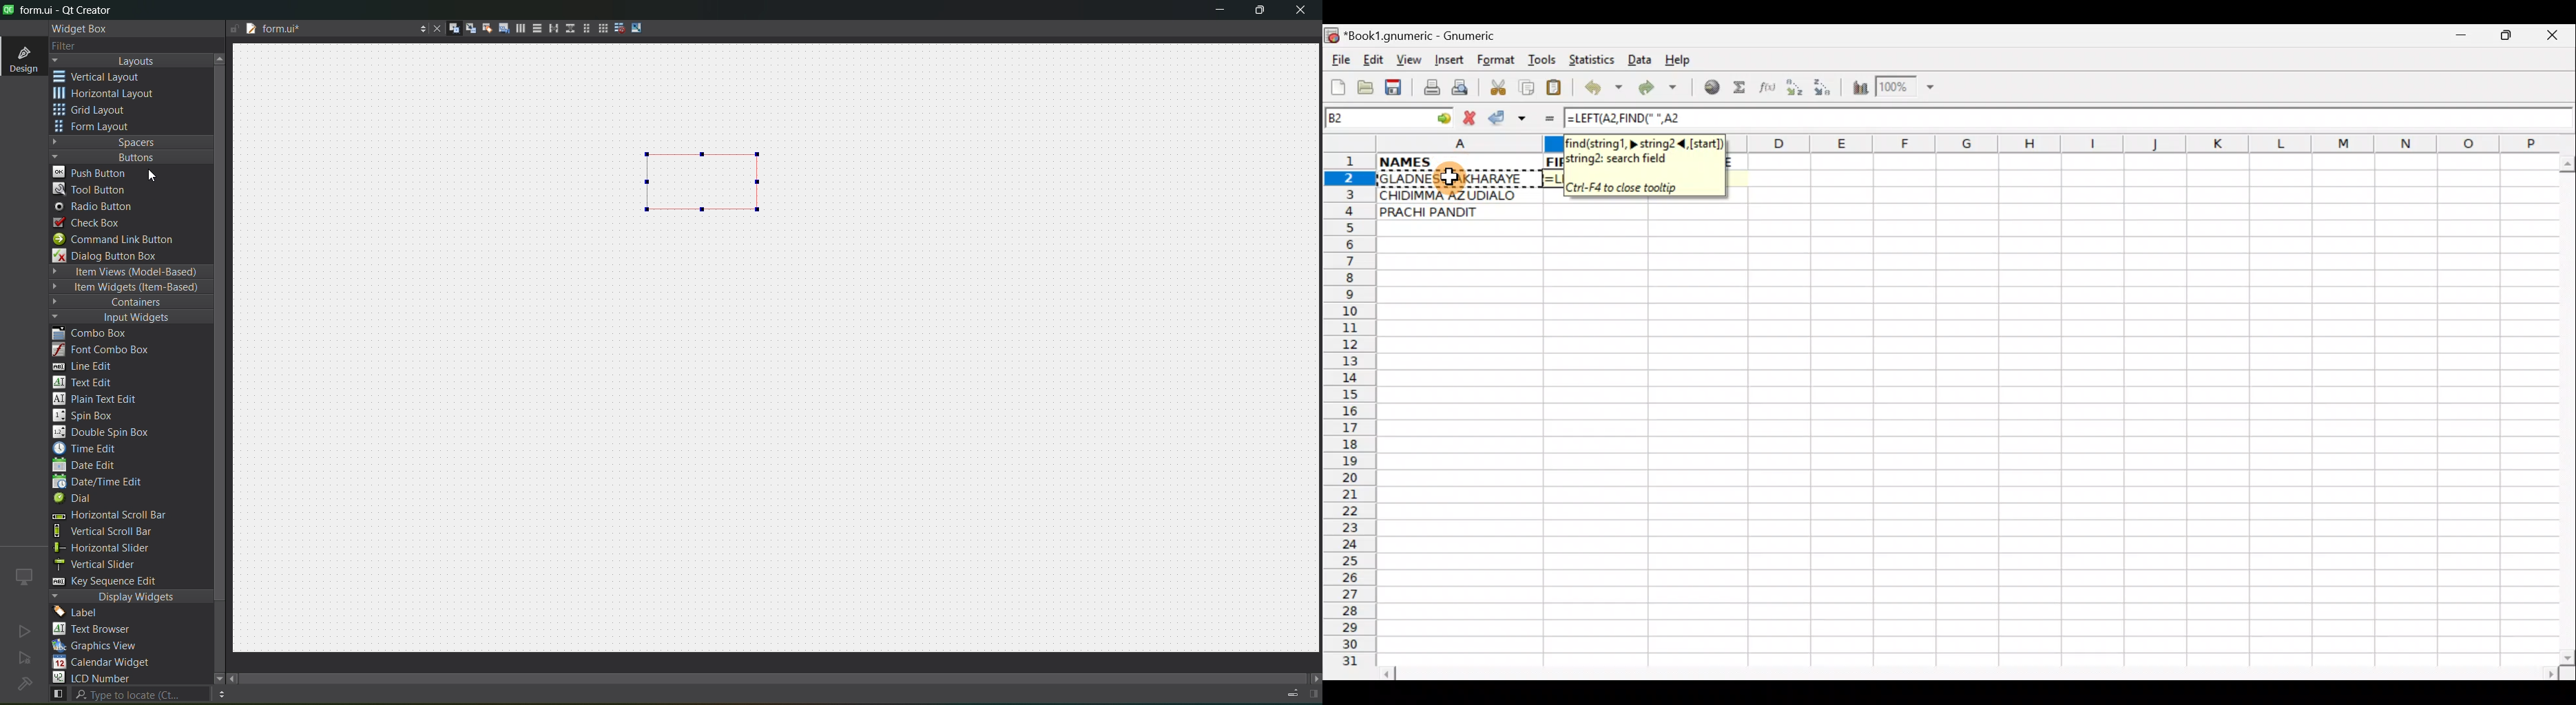 The height and width of the screenshot is (728, 2576). What do you see at coordinates (1300, 12) in the screenshot?
I see `close` at bounding box center [1300, 12].